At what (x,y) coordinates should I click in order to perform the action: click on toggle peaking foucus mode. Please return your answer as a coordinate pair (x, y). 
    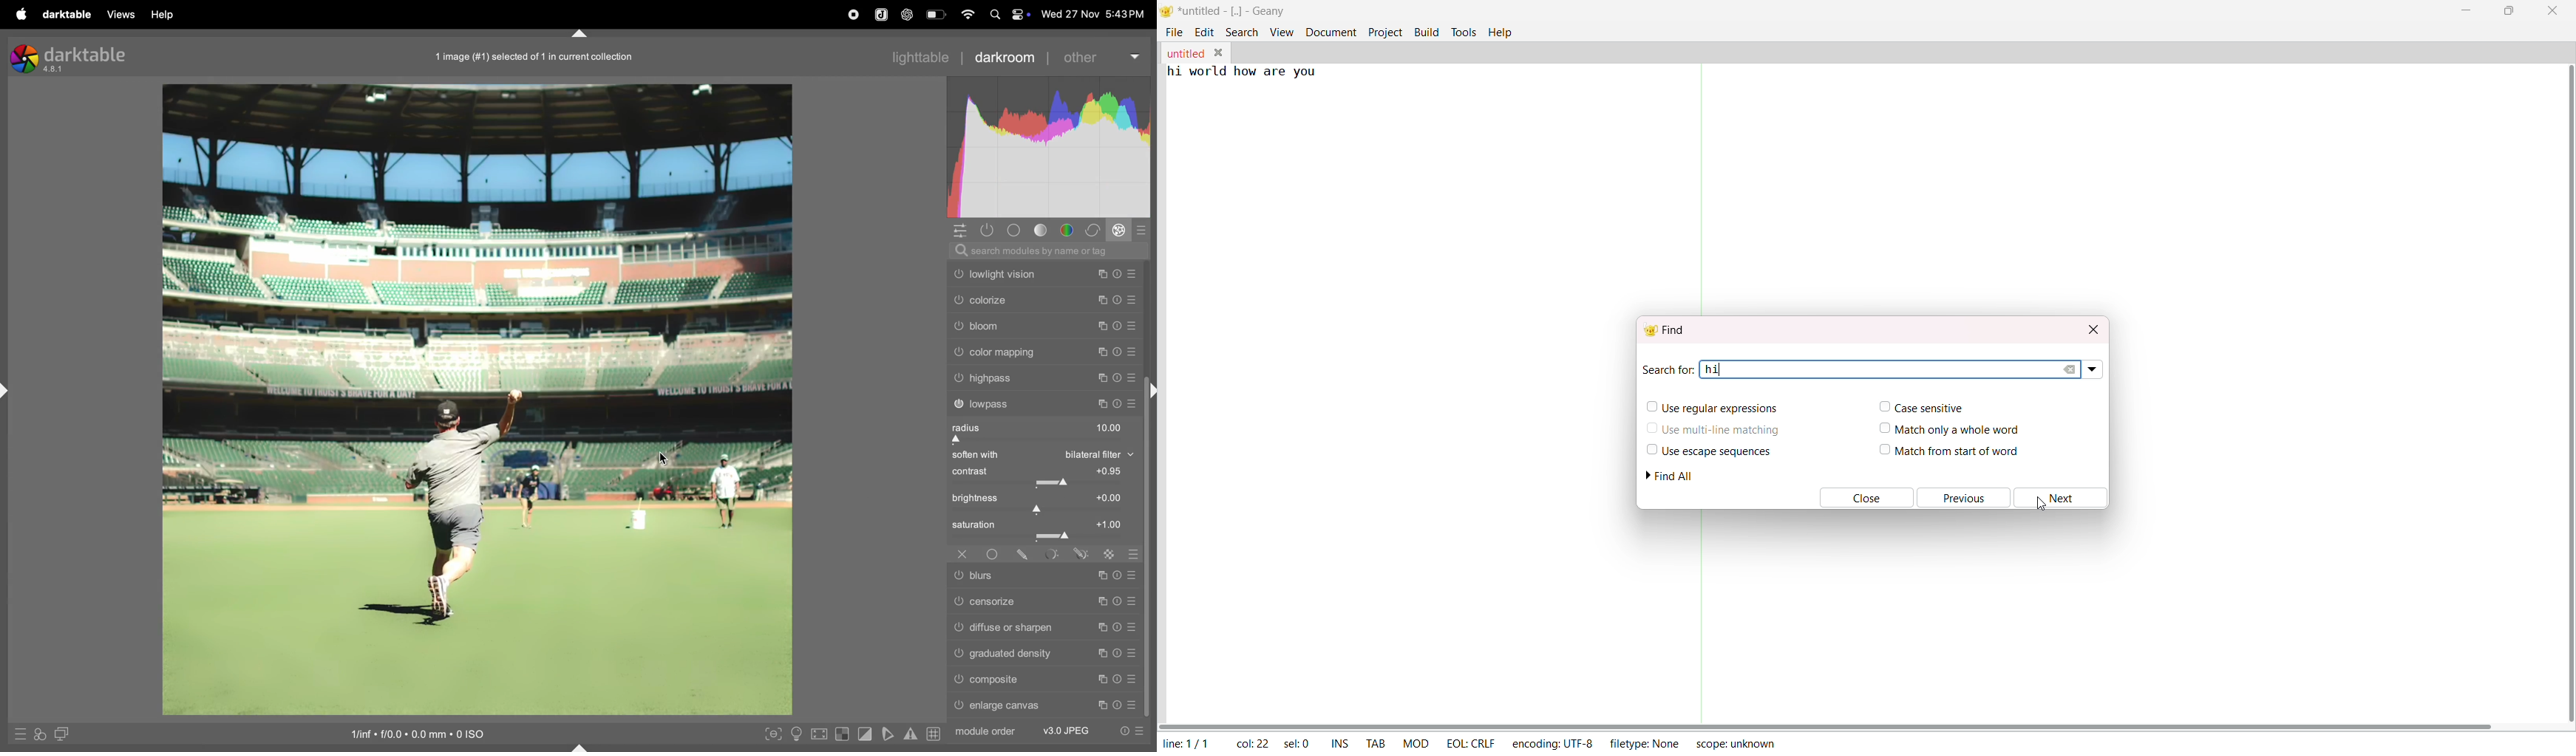
    Looking at the image, I should click on (773, 736).